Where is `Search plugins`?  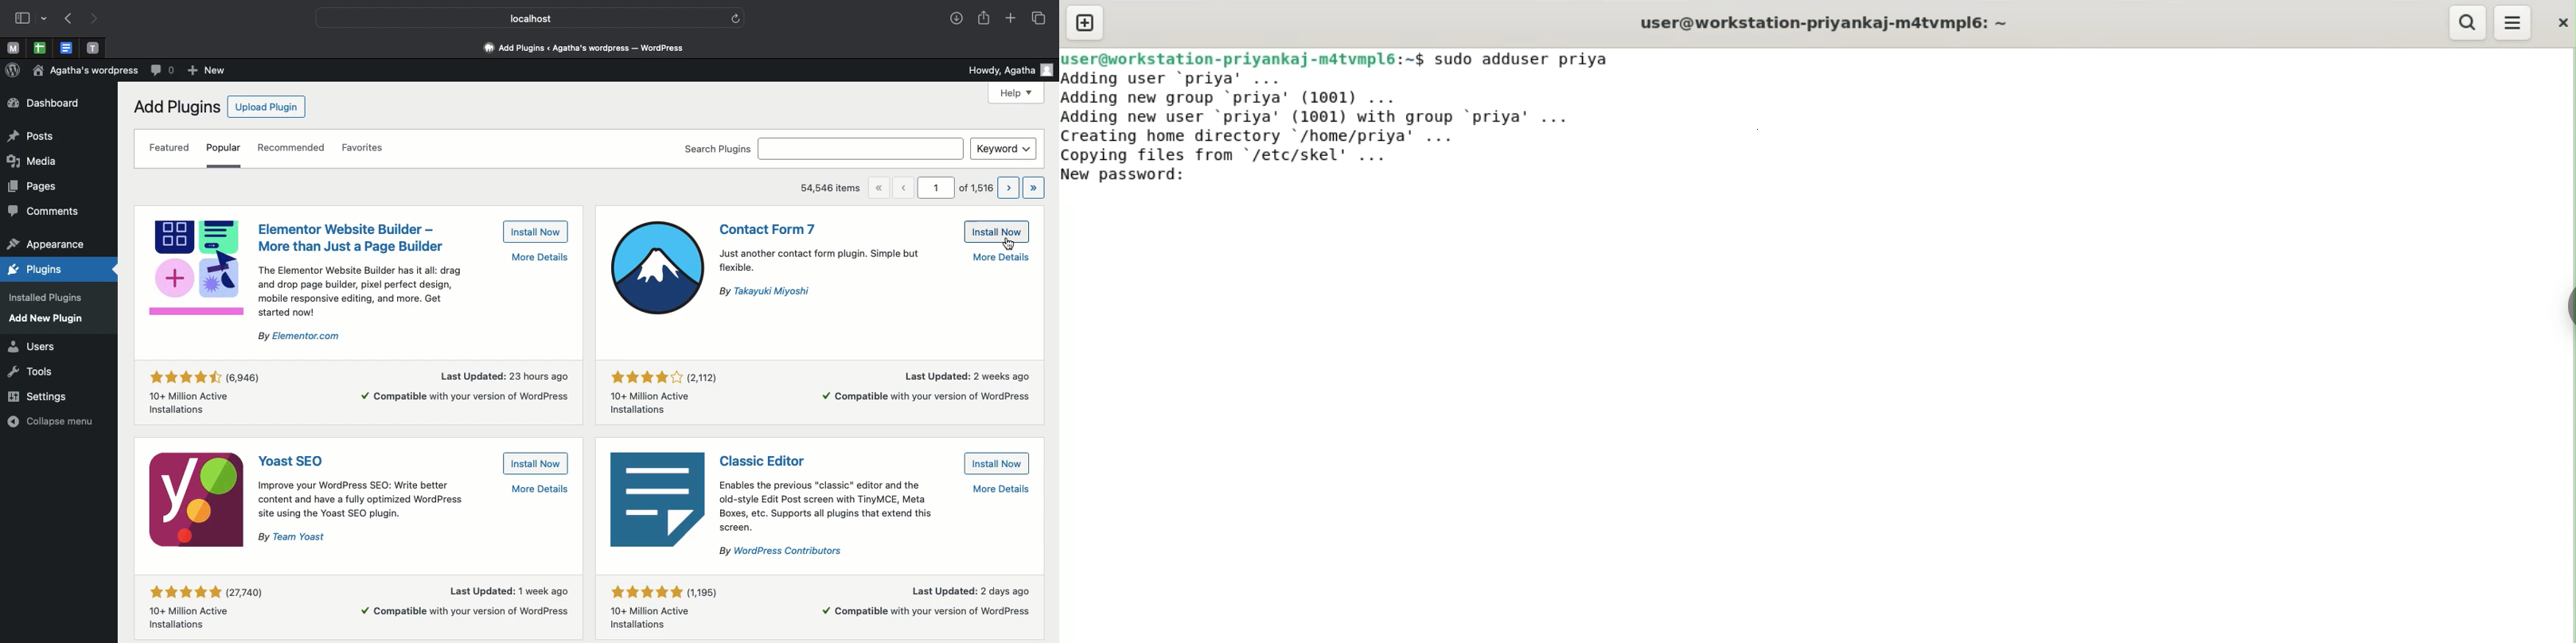 Search plugins is located at coordinates (717, 147).